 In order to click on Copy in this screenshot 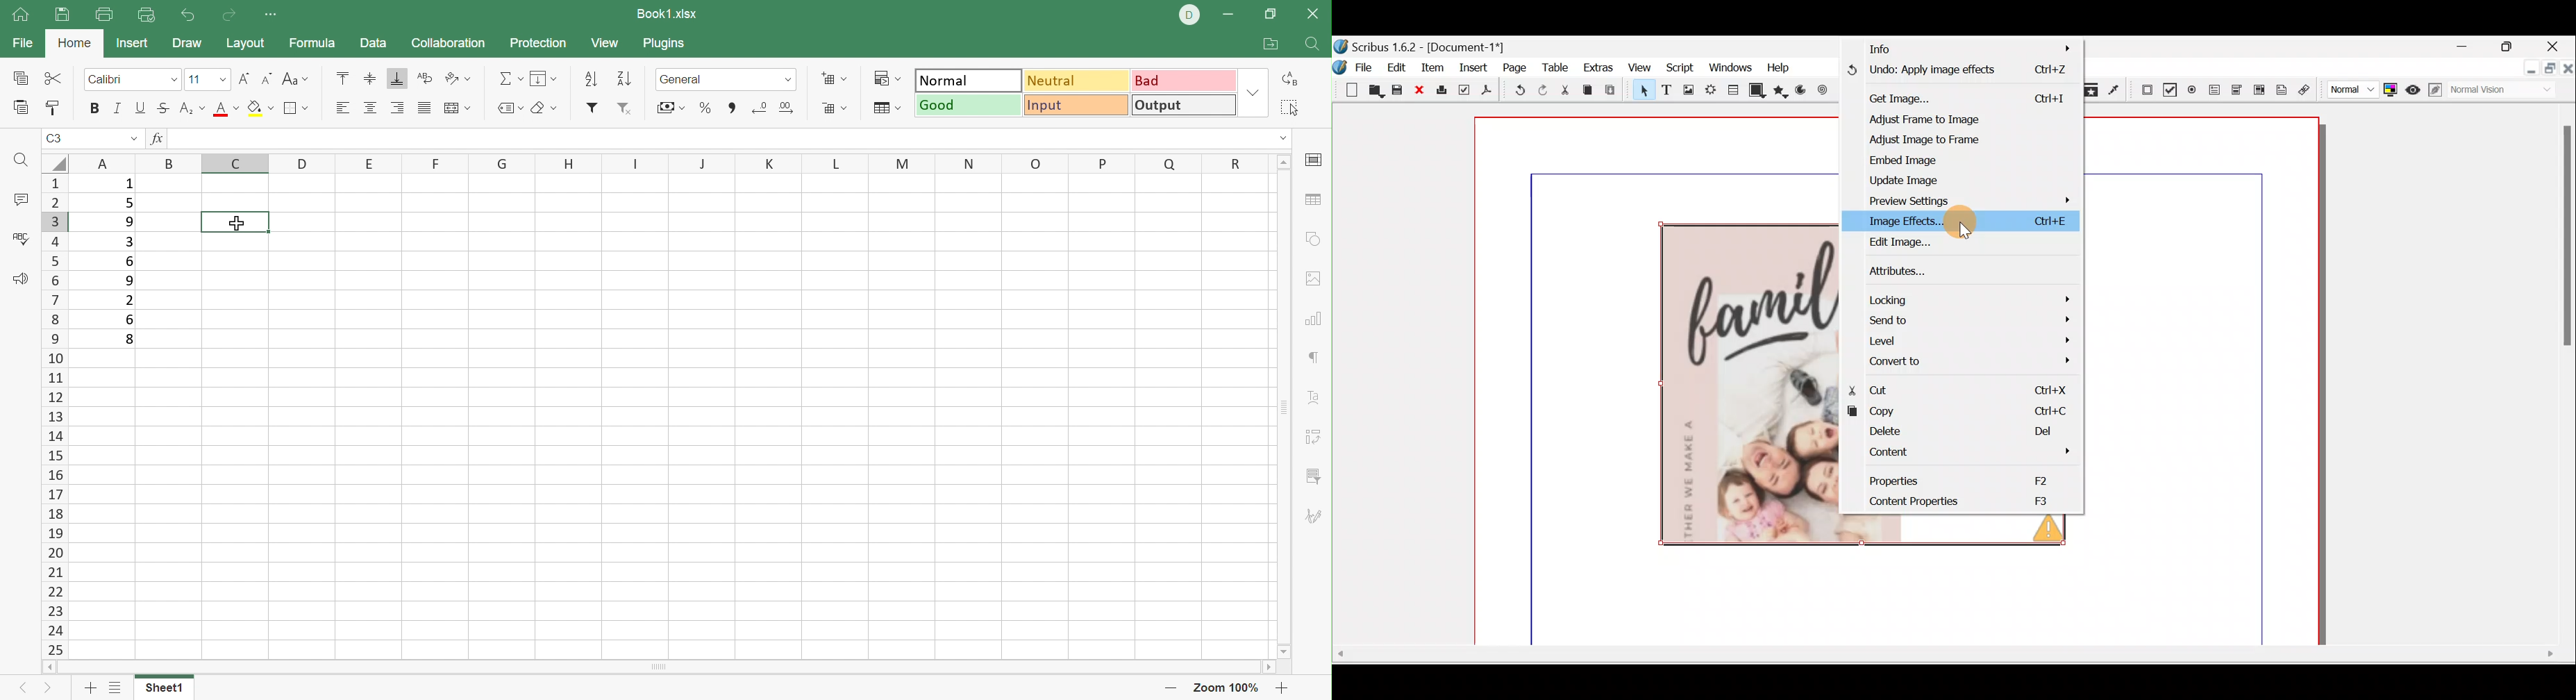, I will do `click(1590, 91)`.